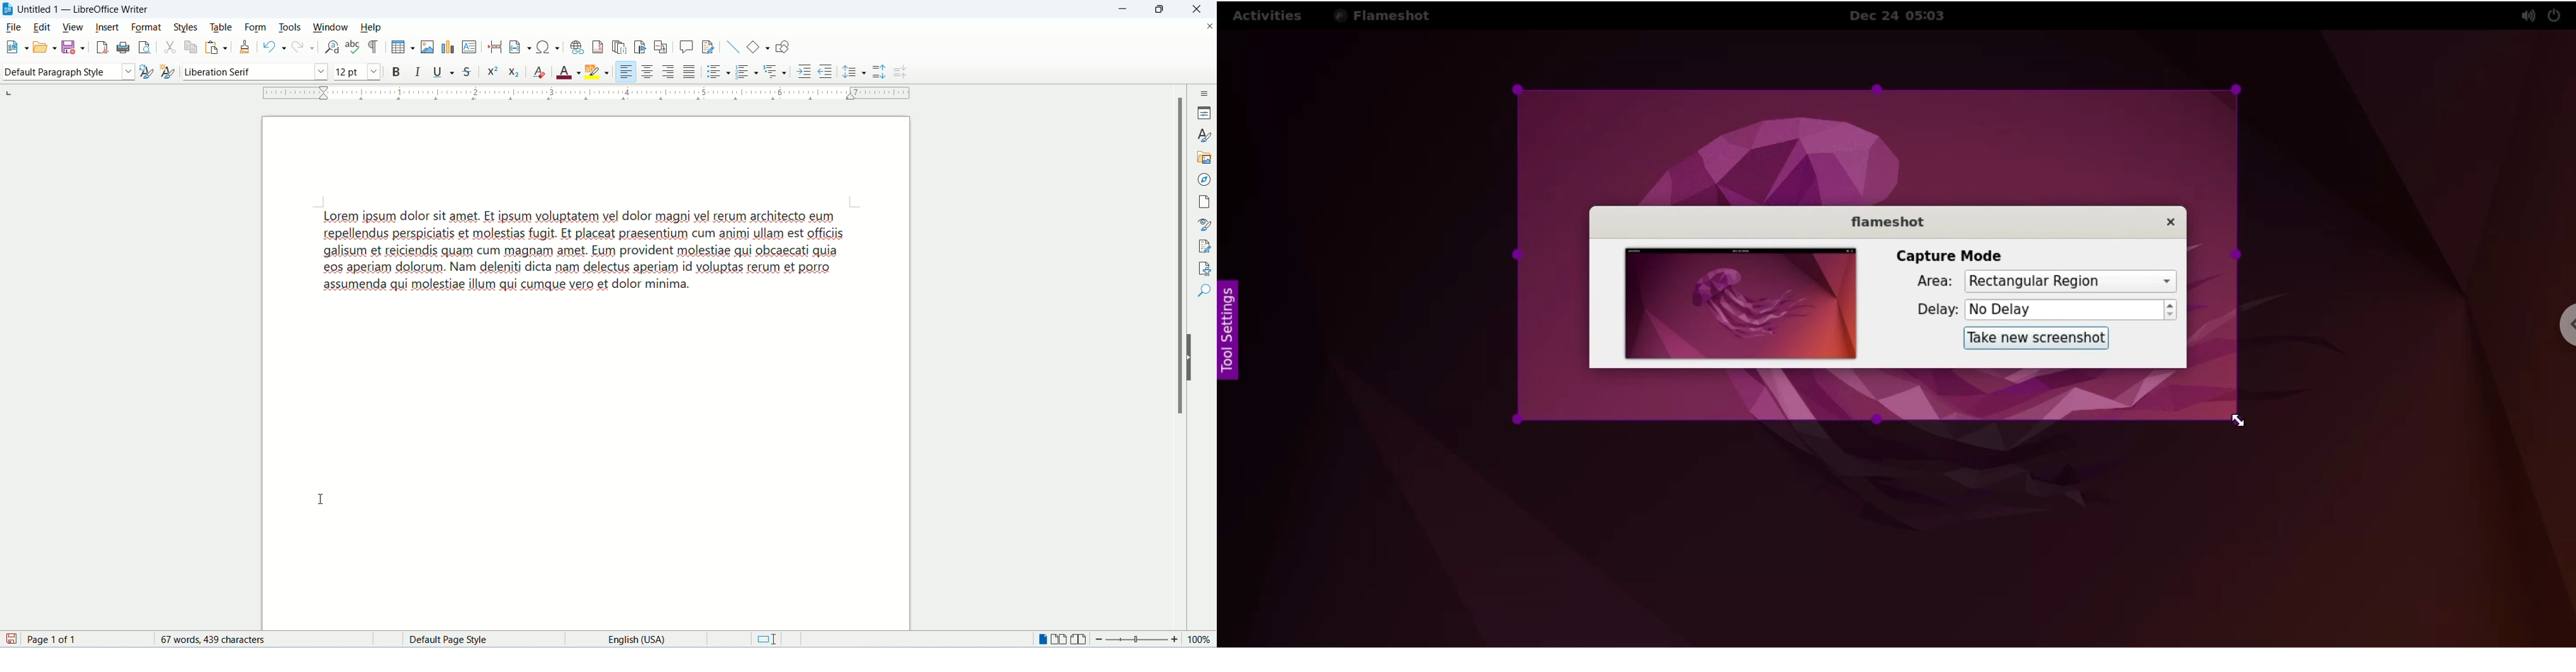  What do you see at coordinates (122, 48) in the screenshot?
I see `print` at bounding box center [122, 48].